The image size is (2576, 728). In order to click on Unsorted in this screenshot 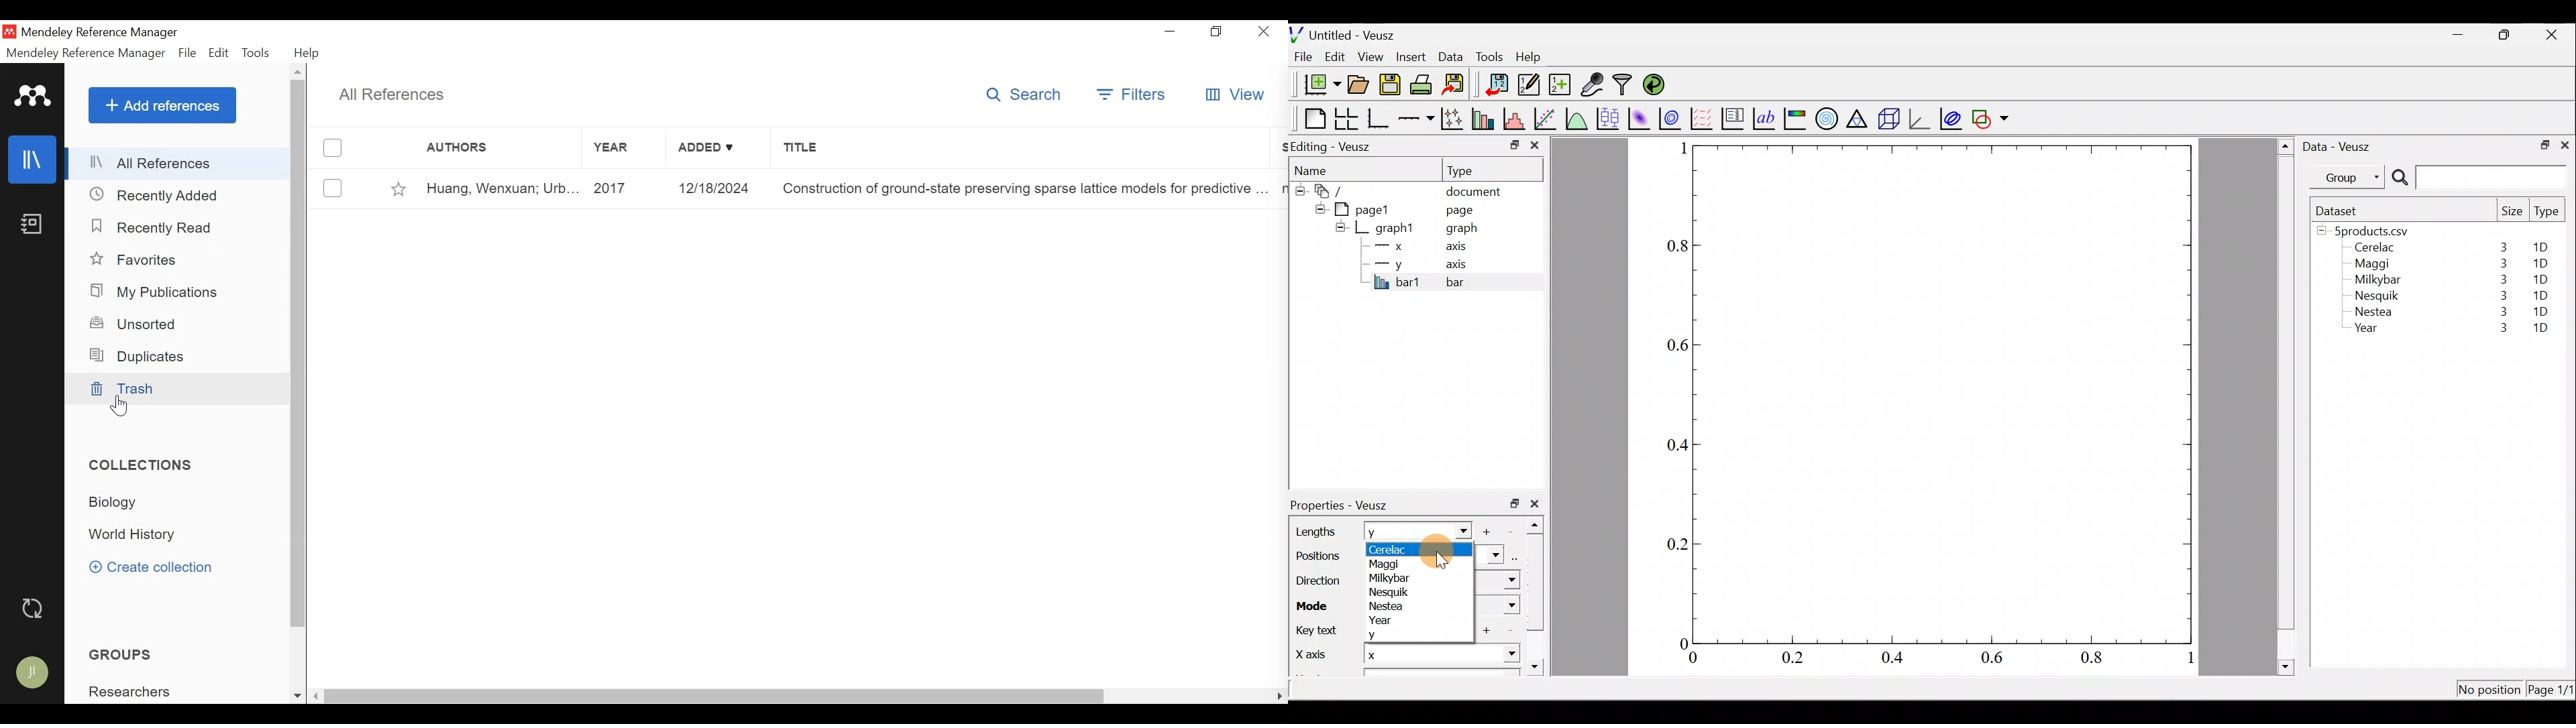, I will do `click(139, 322)`.